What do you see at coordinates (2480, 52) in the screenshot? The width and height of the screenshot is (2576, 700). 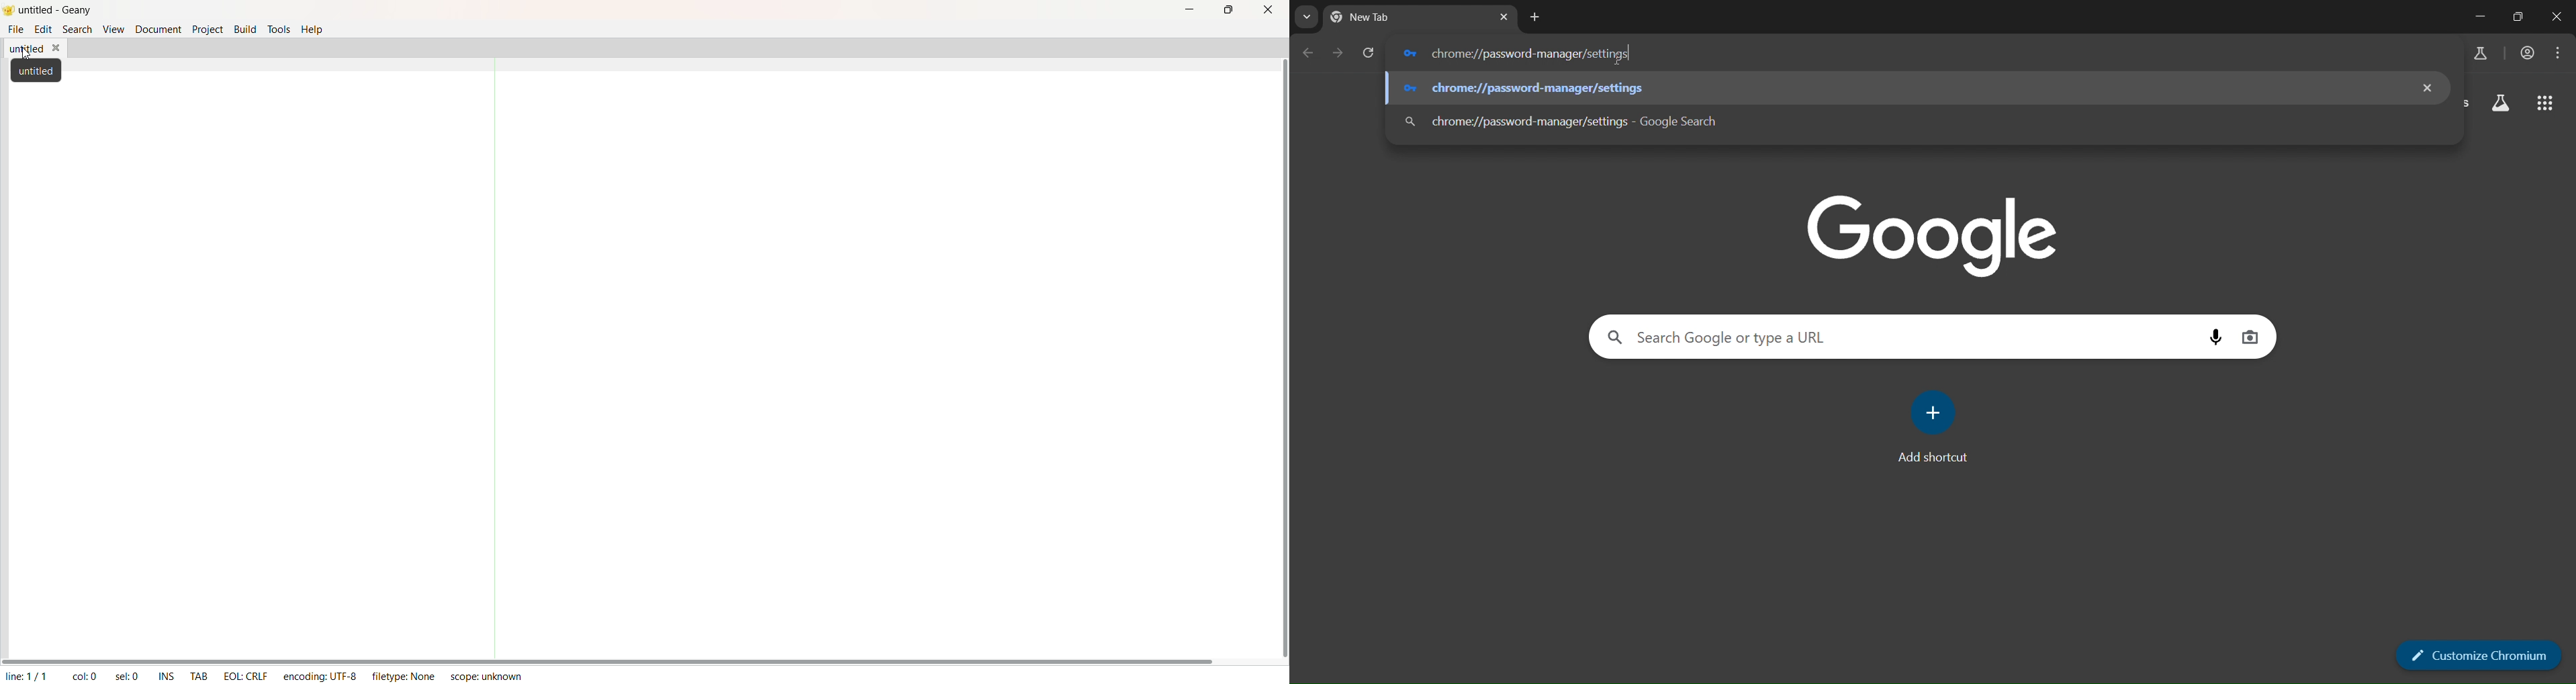 I see `search labs` at bounding box center [2480, 52].